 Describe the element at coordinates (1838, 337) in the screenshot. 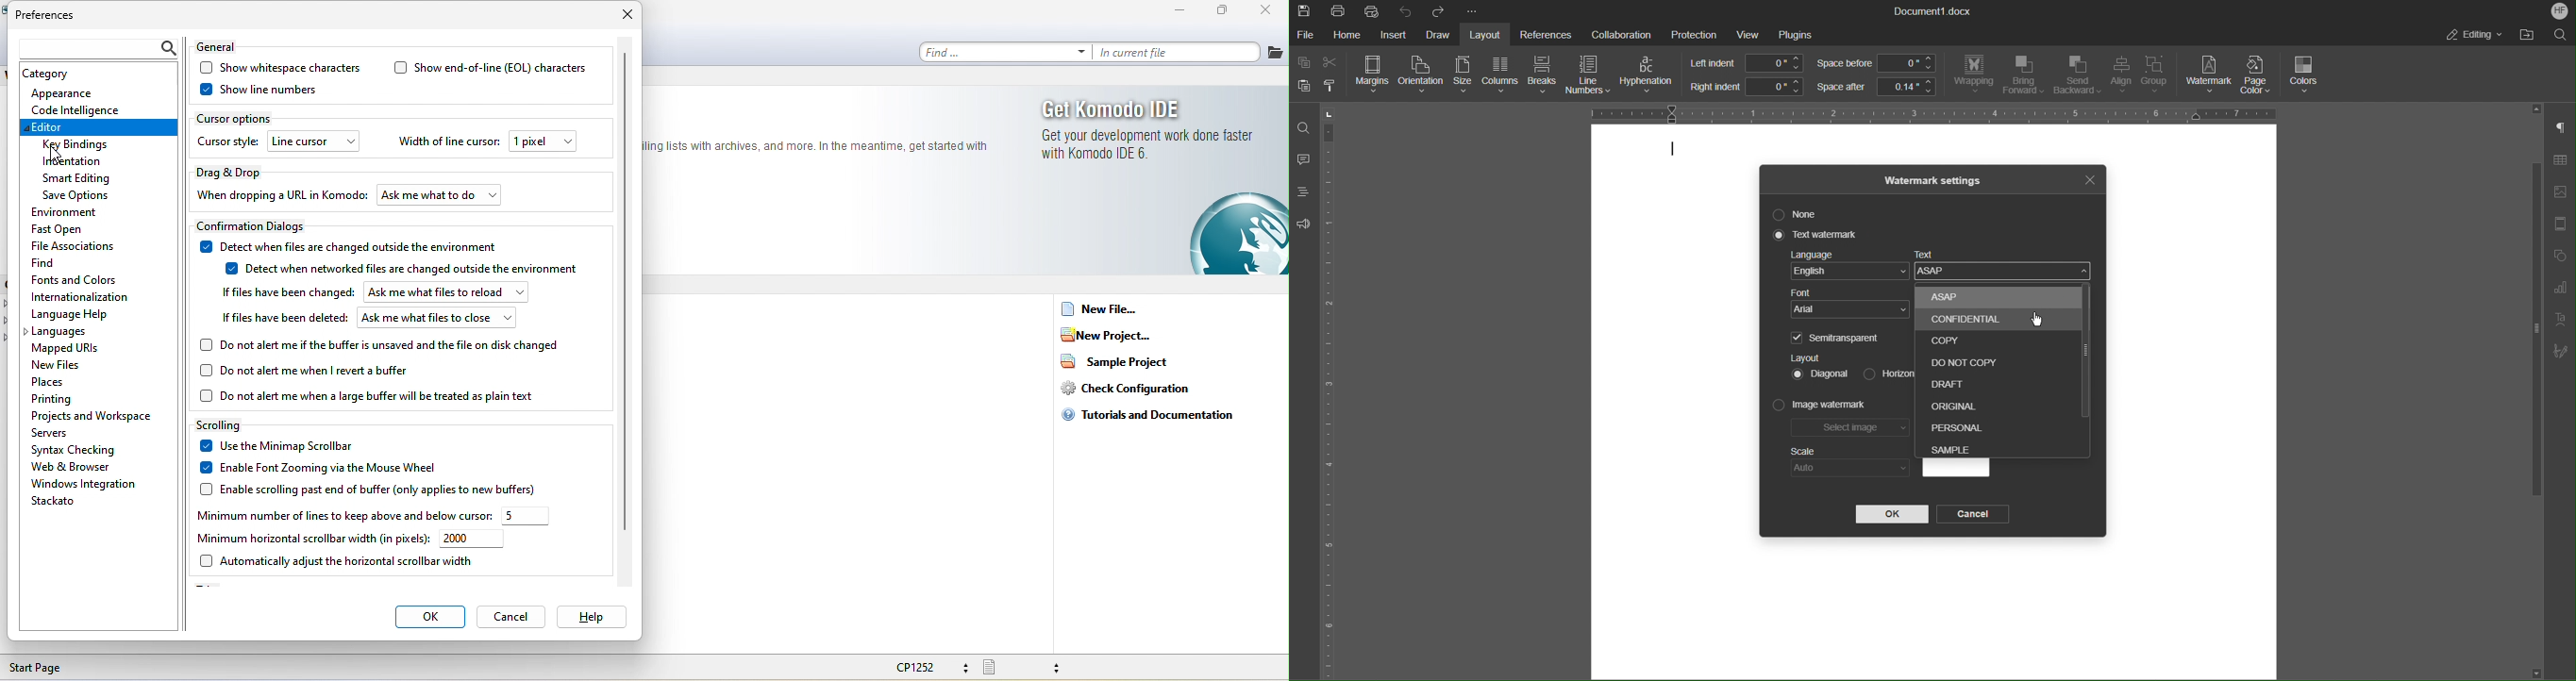

I see `Semitransparent` at that location.